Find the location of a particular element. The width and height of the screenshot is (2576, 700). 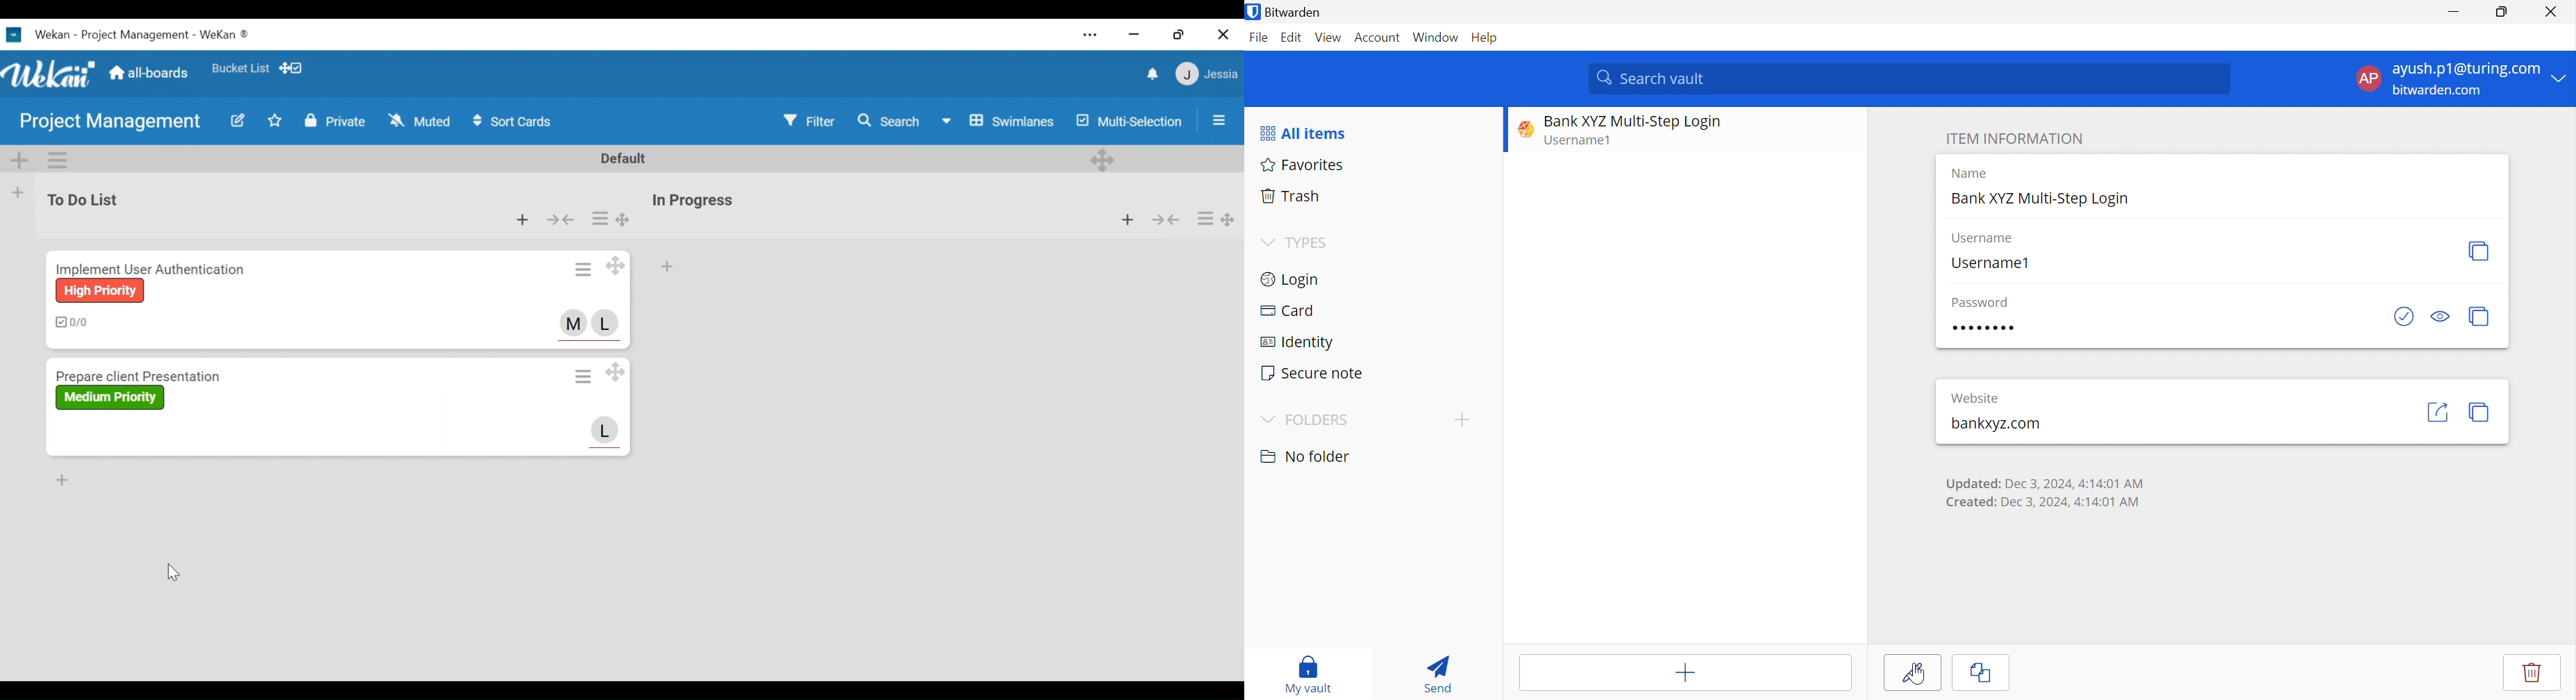

Add card to the list is located at coordinates (20, 191).